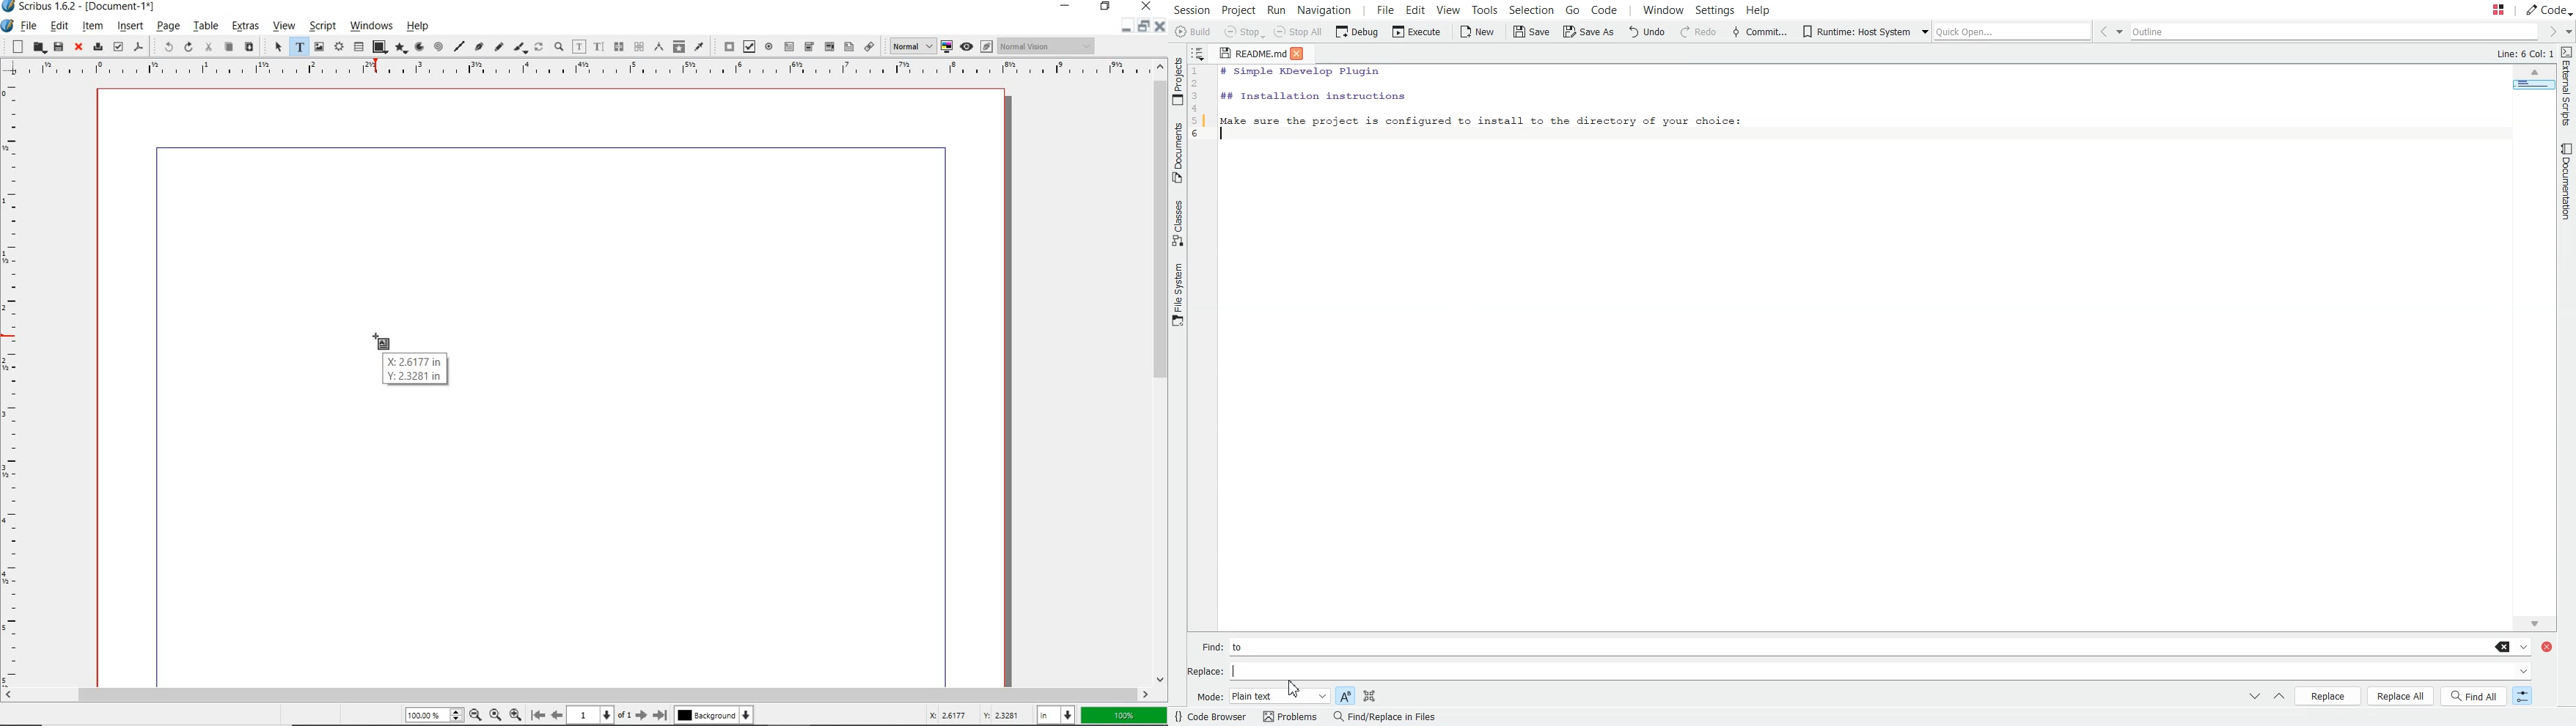  Describe the element at coordinates (229, 48) in the screenshot. I see `copy` at that location.